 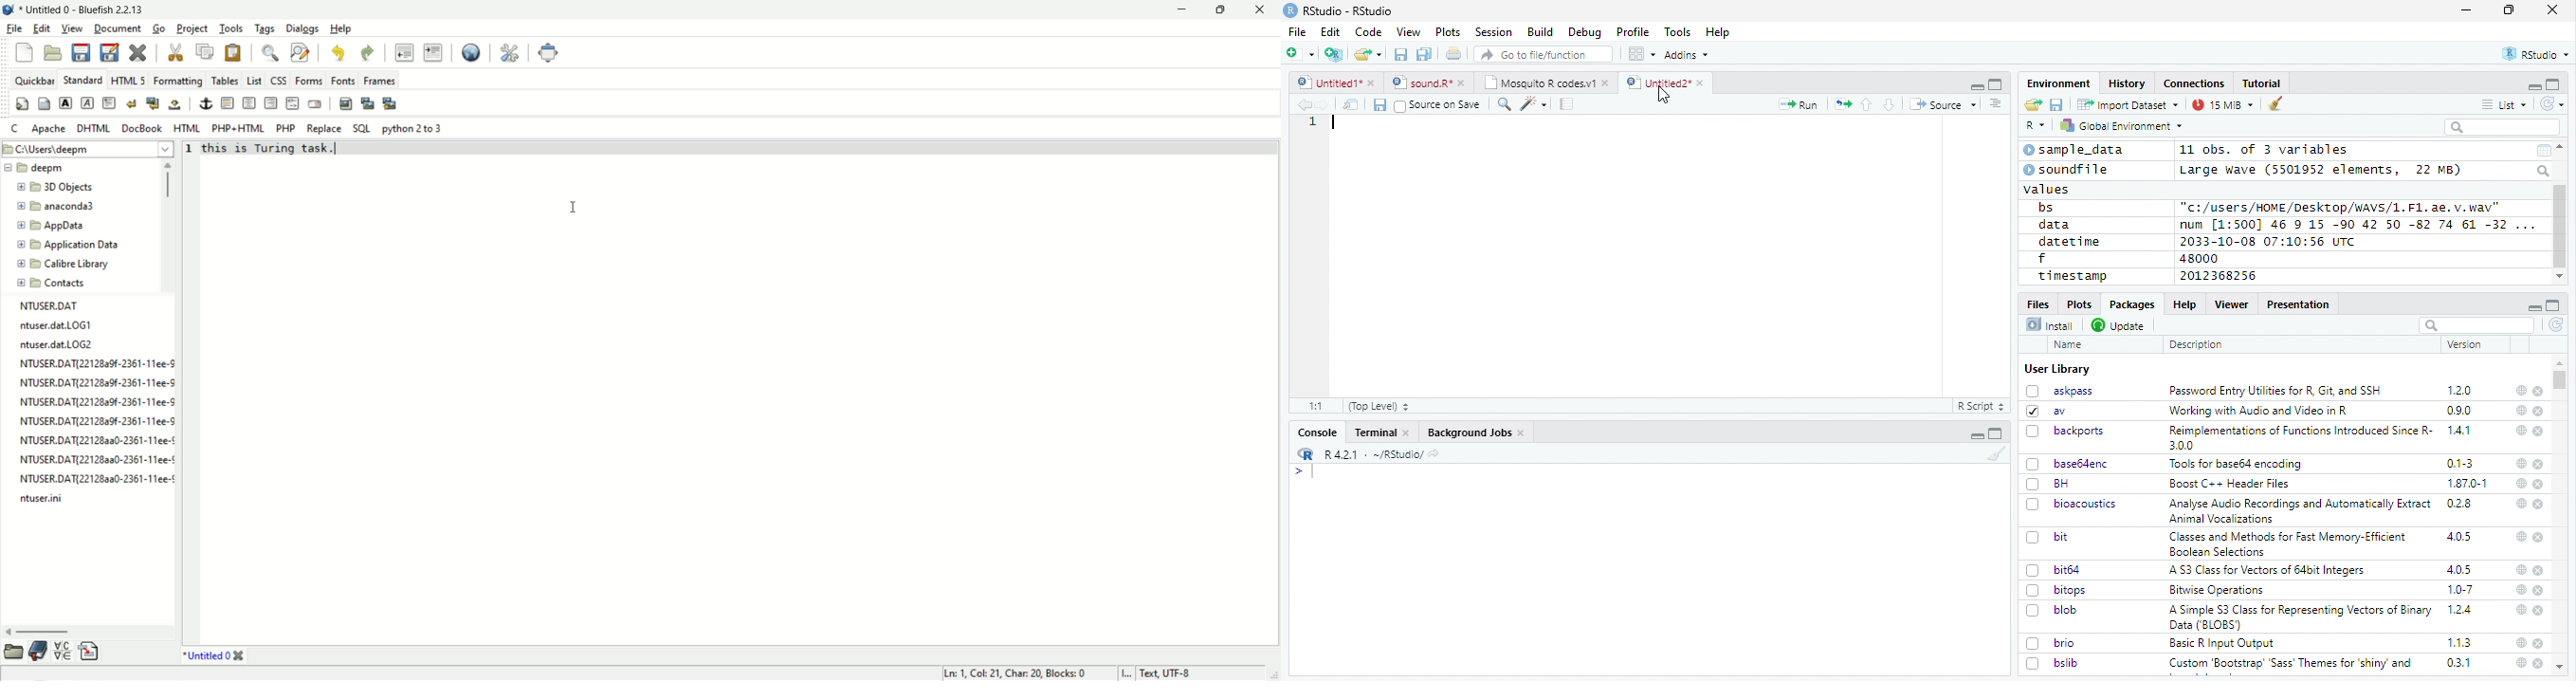 I want to click on minimize, so click(x=1979, y=433).